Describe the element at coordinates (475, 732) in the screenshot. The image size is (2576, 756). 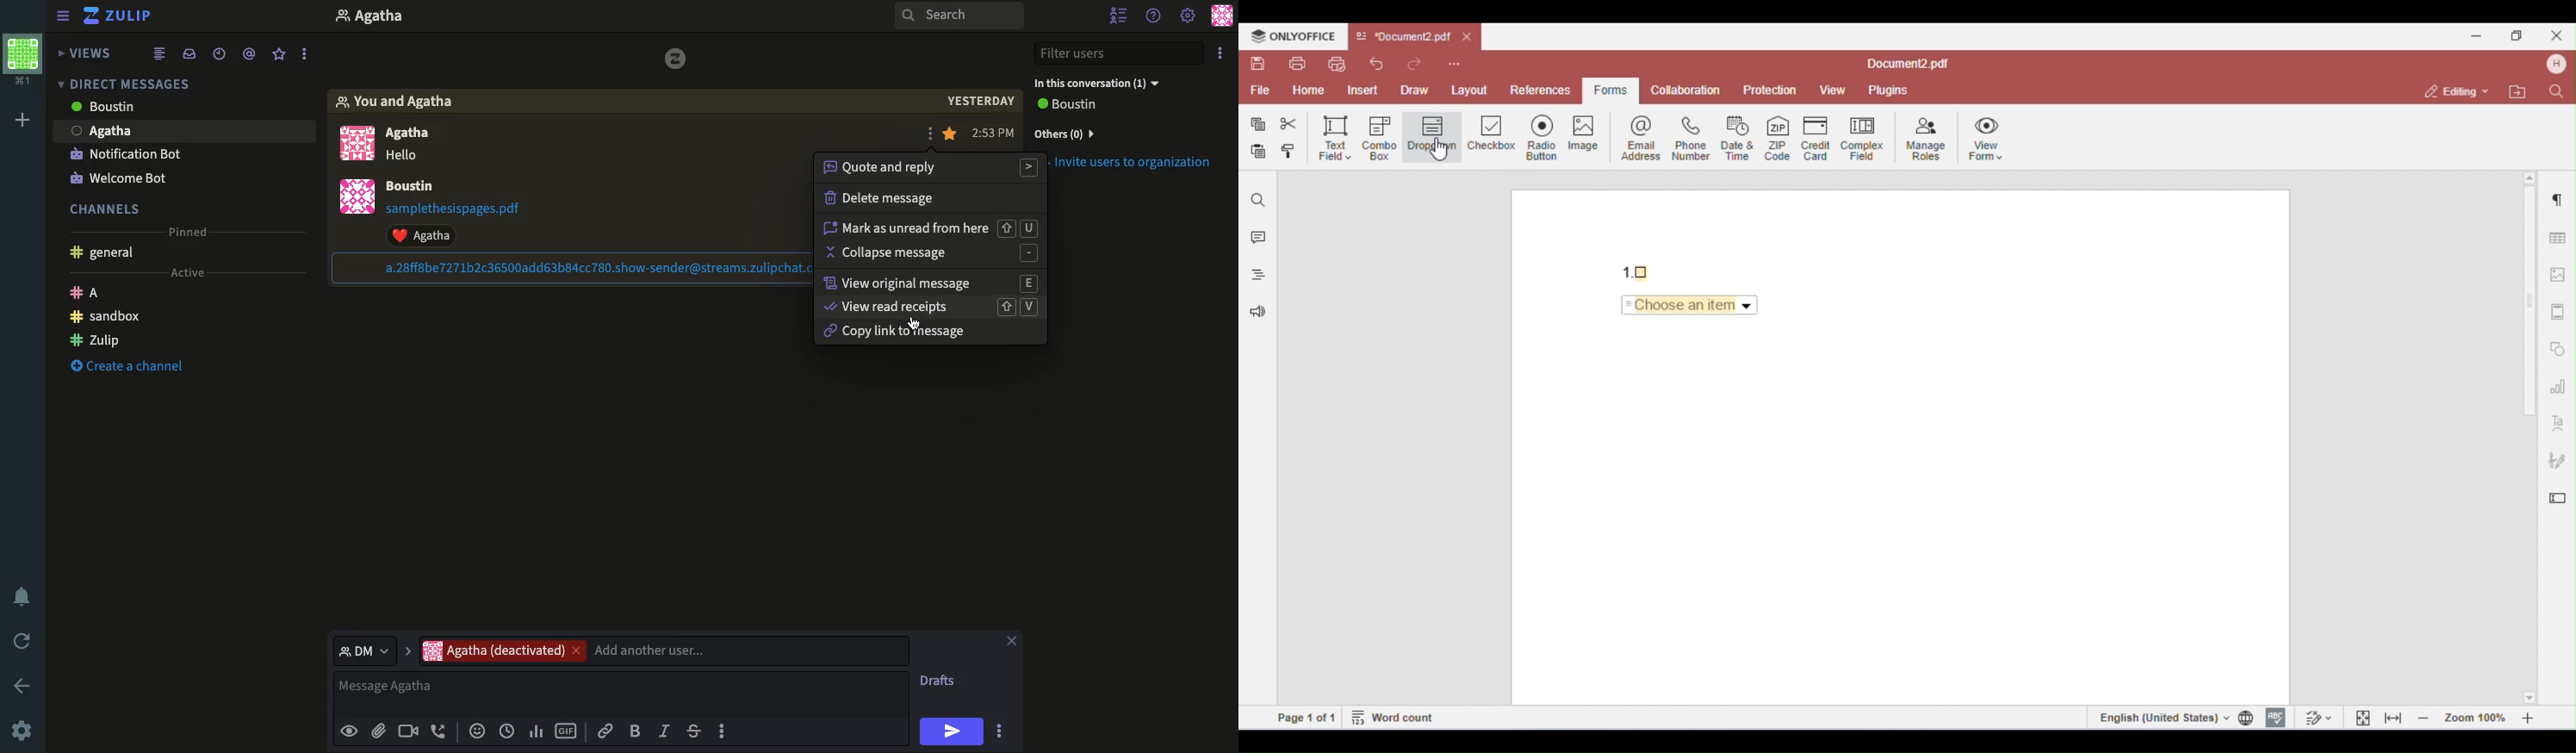
I see `Reaction` at that location.